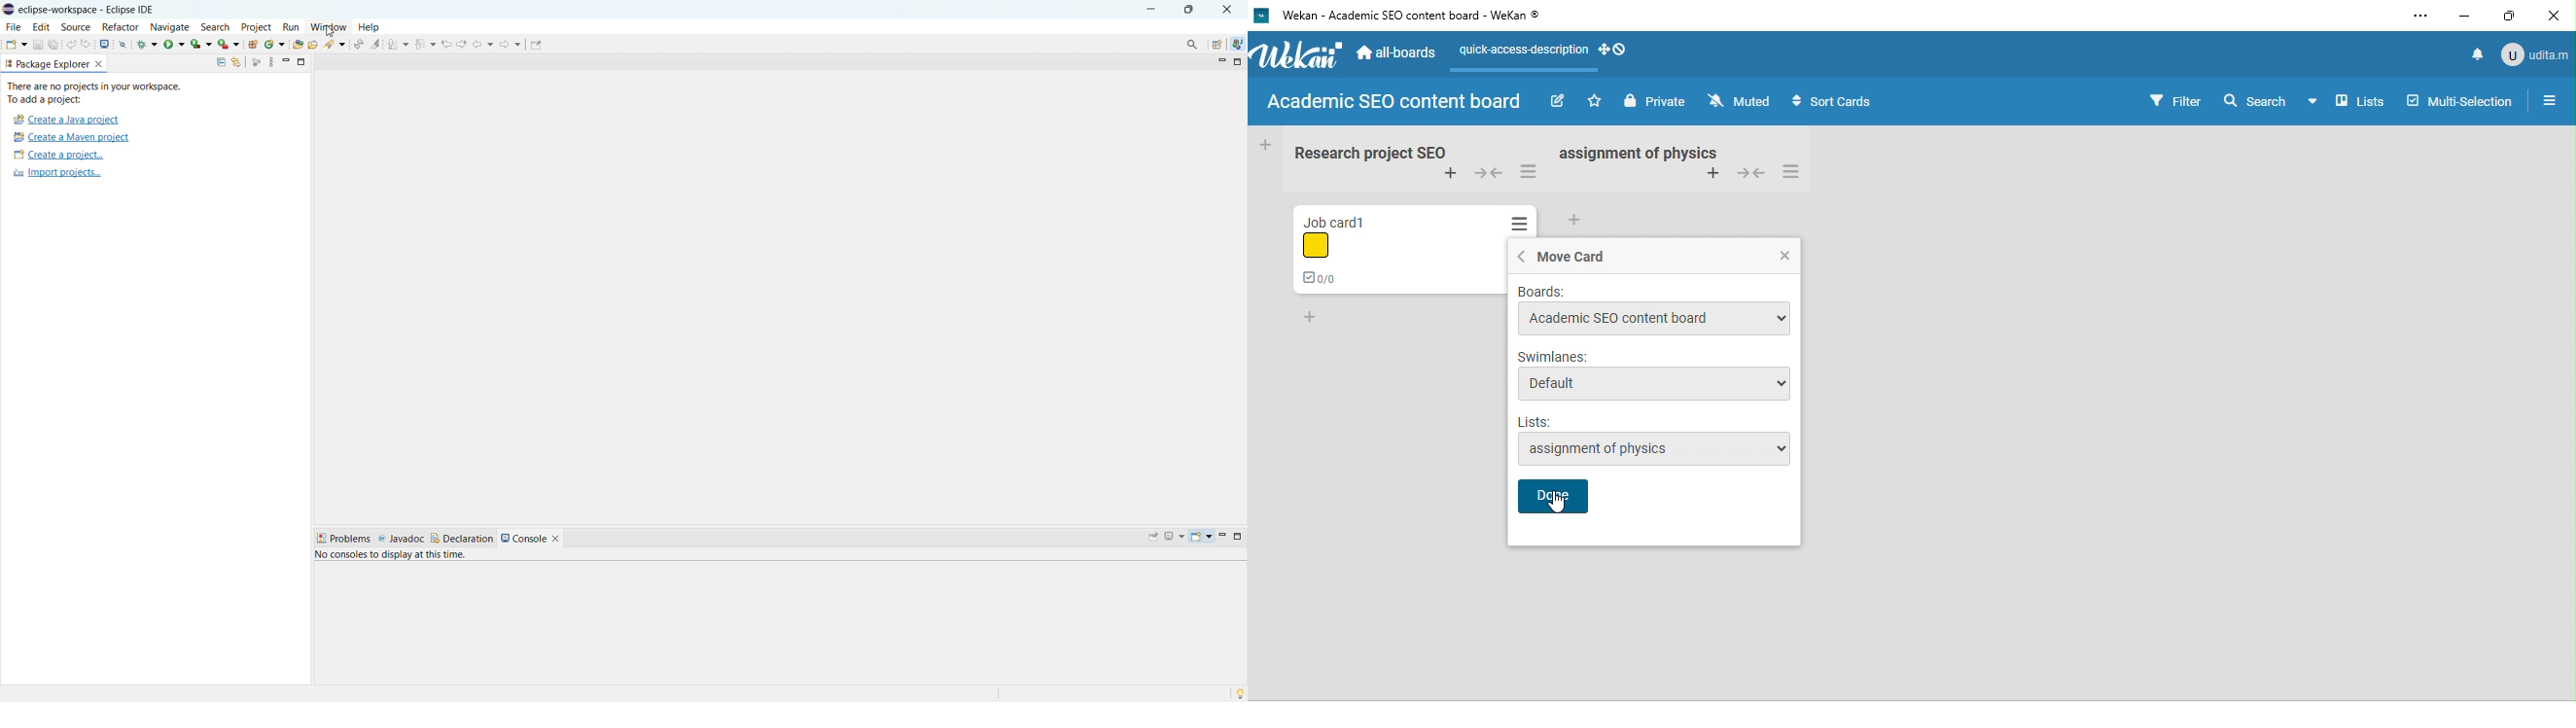 Image resolution: width=2576 pixels, height=728 pixels. I want to click on coverage, so click(201, 44).